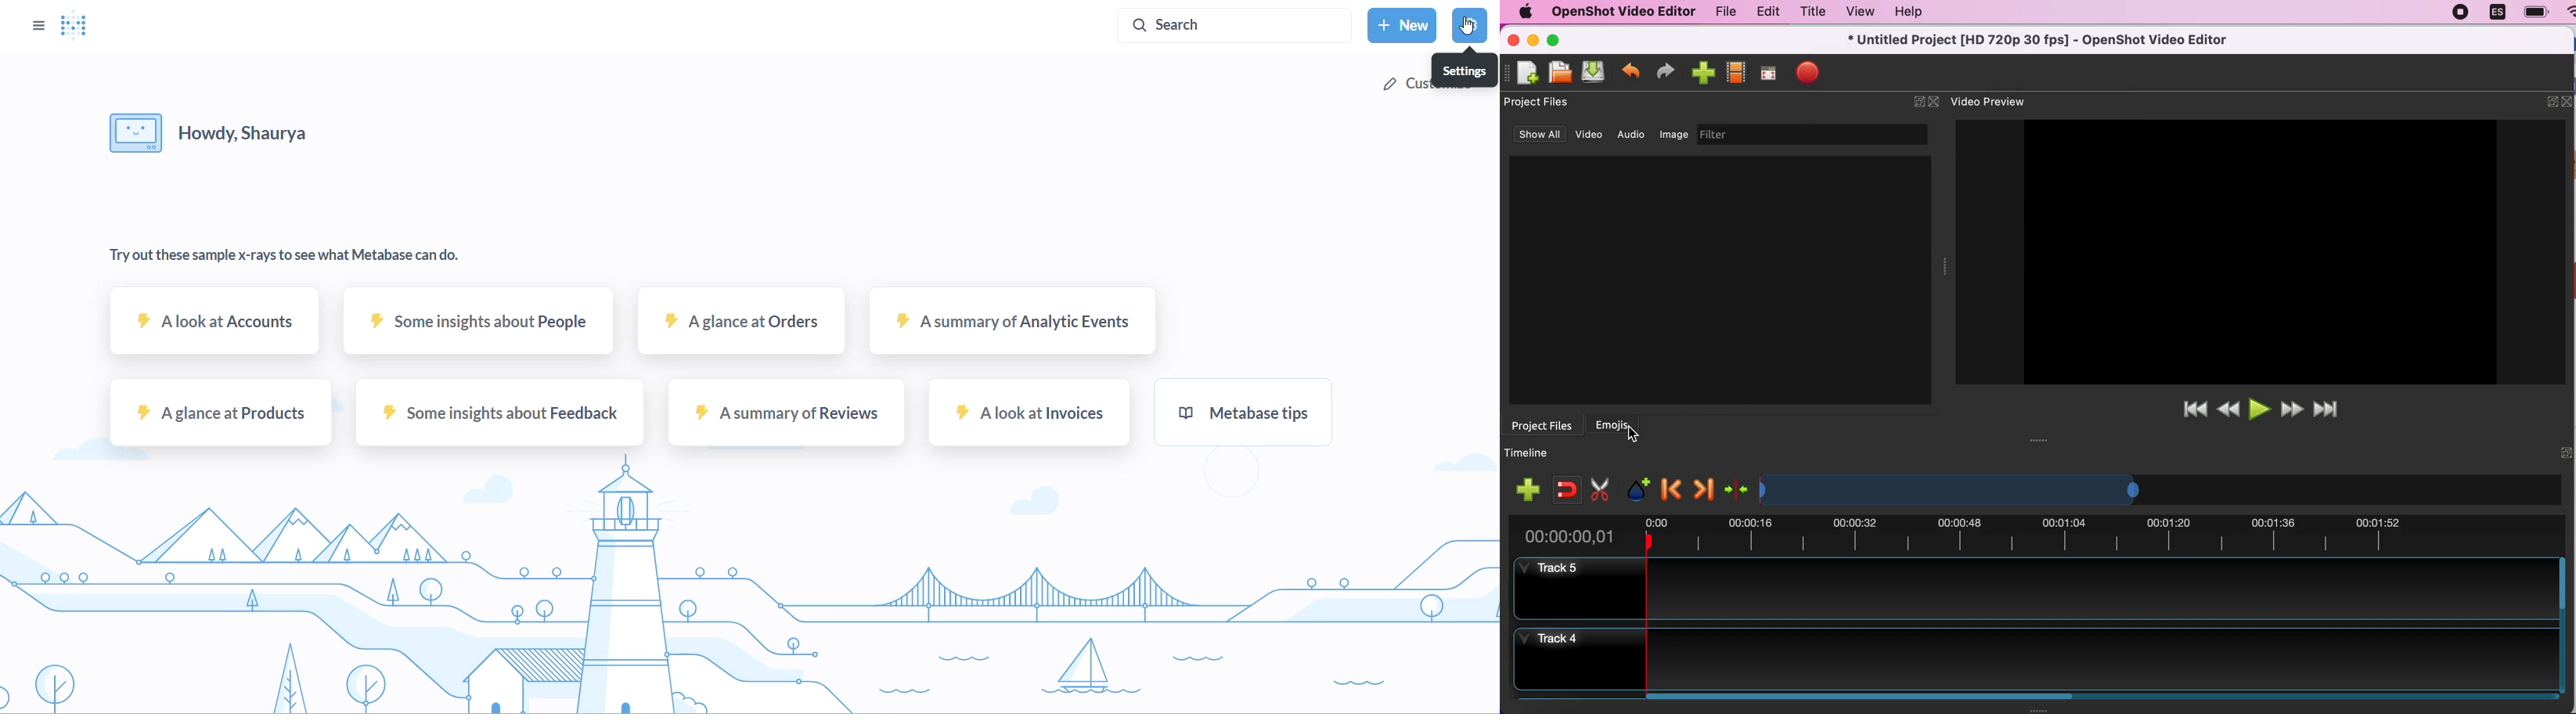 This screenshot has height=728, width=2576. I want to click on cut, so click(1600, 488).